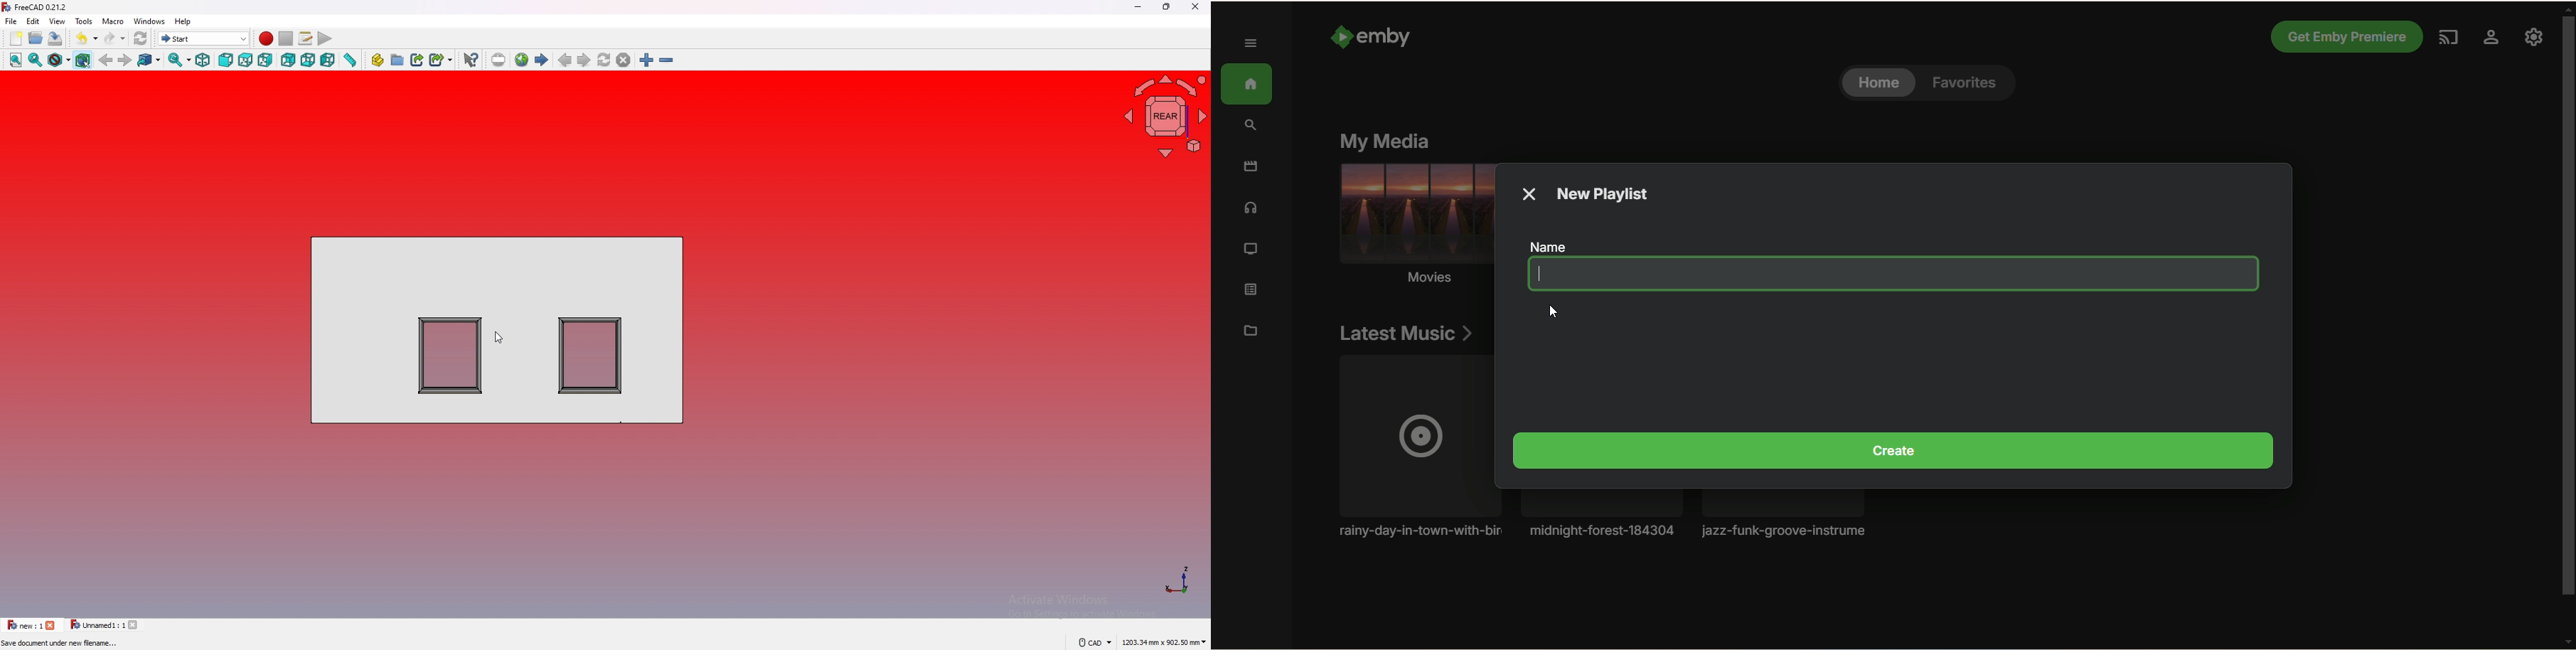 This screenshot has width=2576, height=672. Describe the element at coordinates (83, 20) in the screenshot. I see `tools` at that location.